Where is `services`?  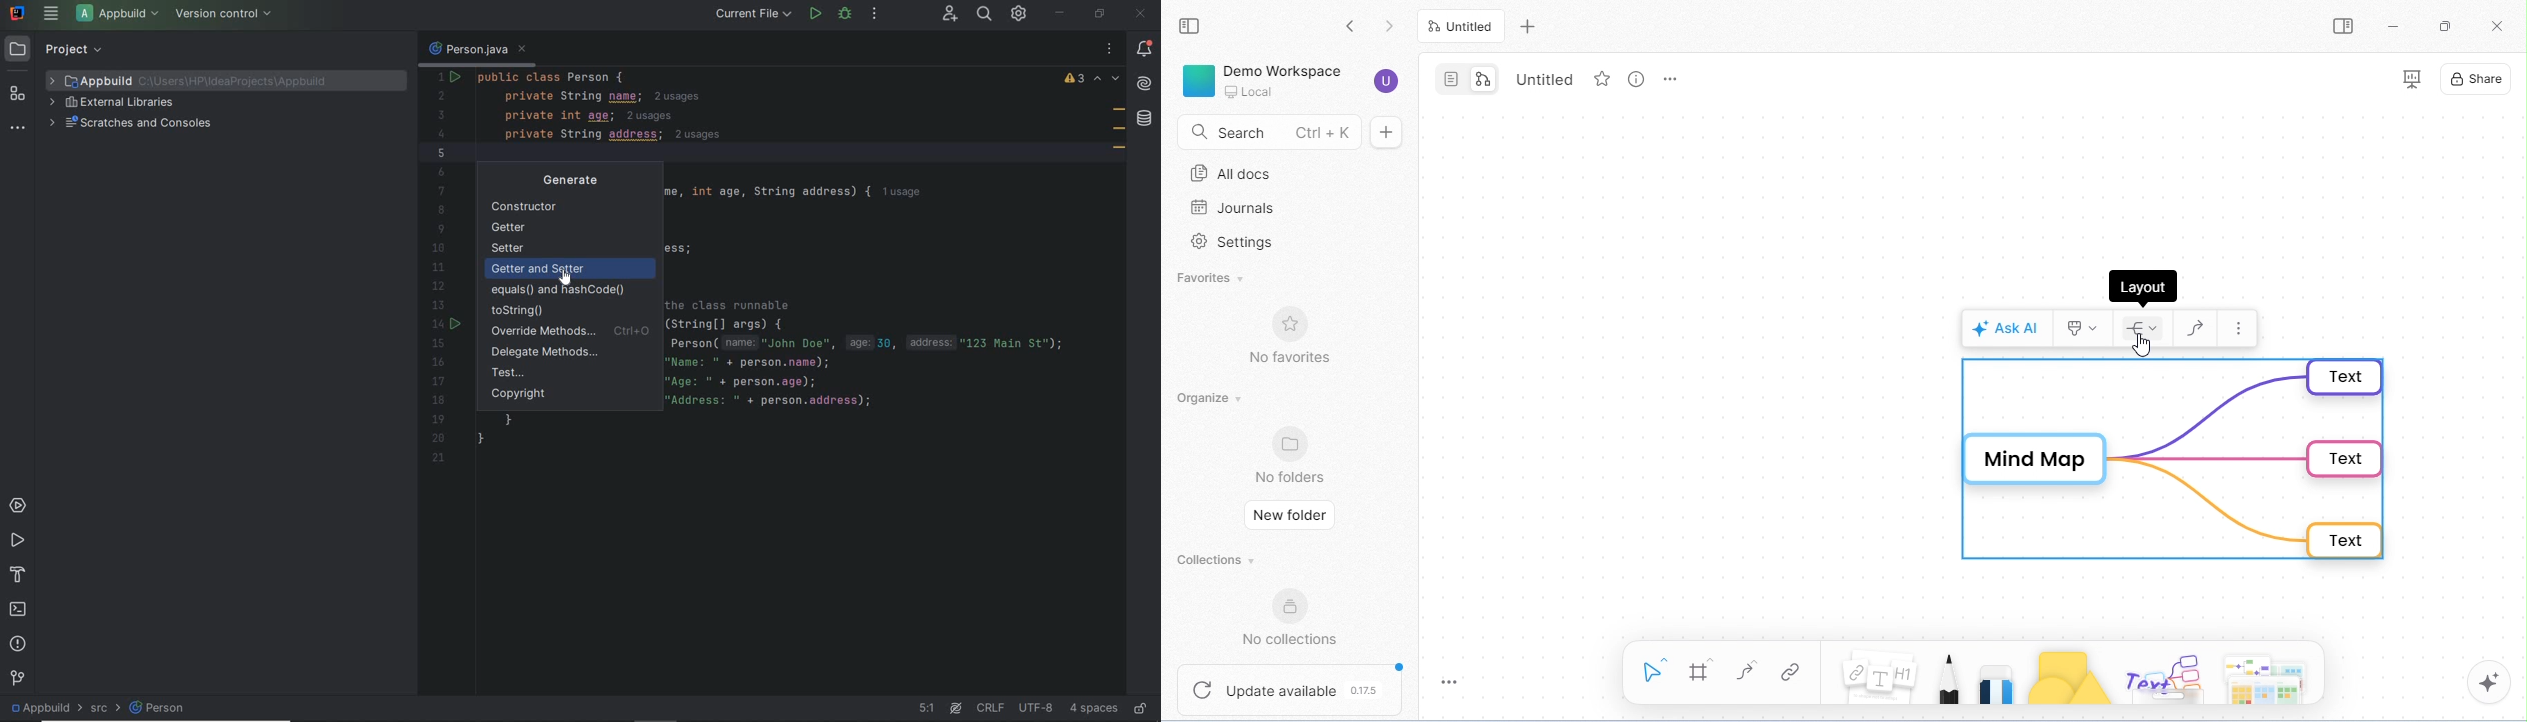
services is located at coordinates (18, 505).